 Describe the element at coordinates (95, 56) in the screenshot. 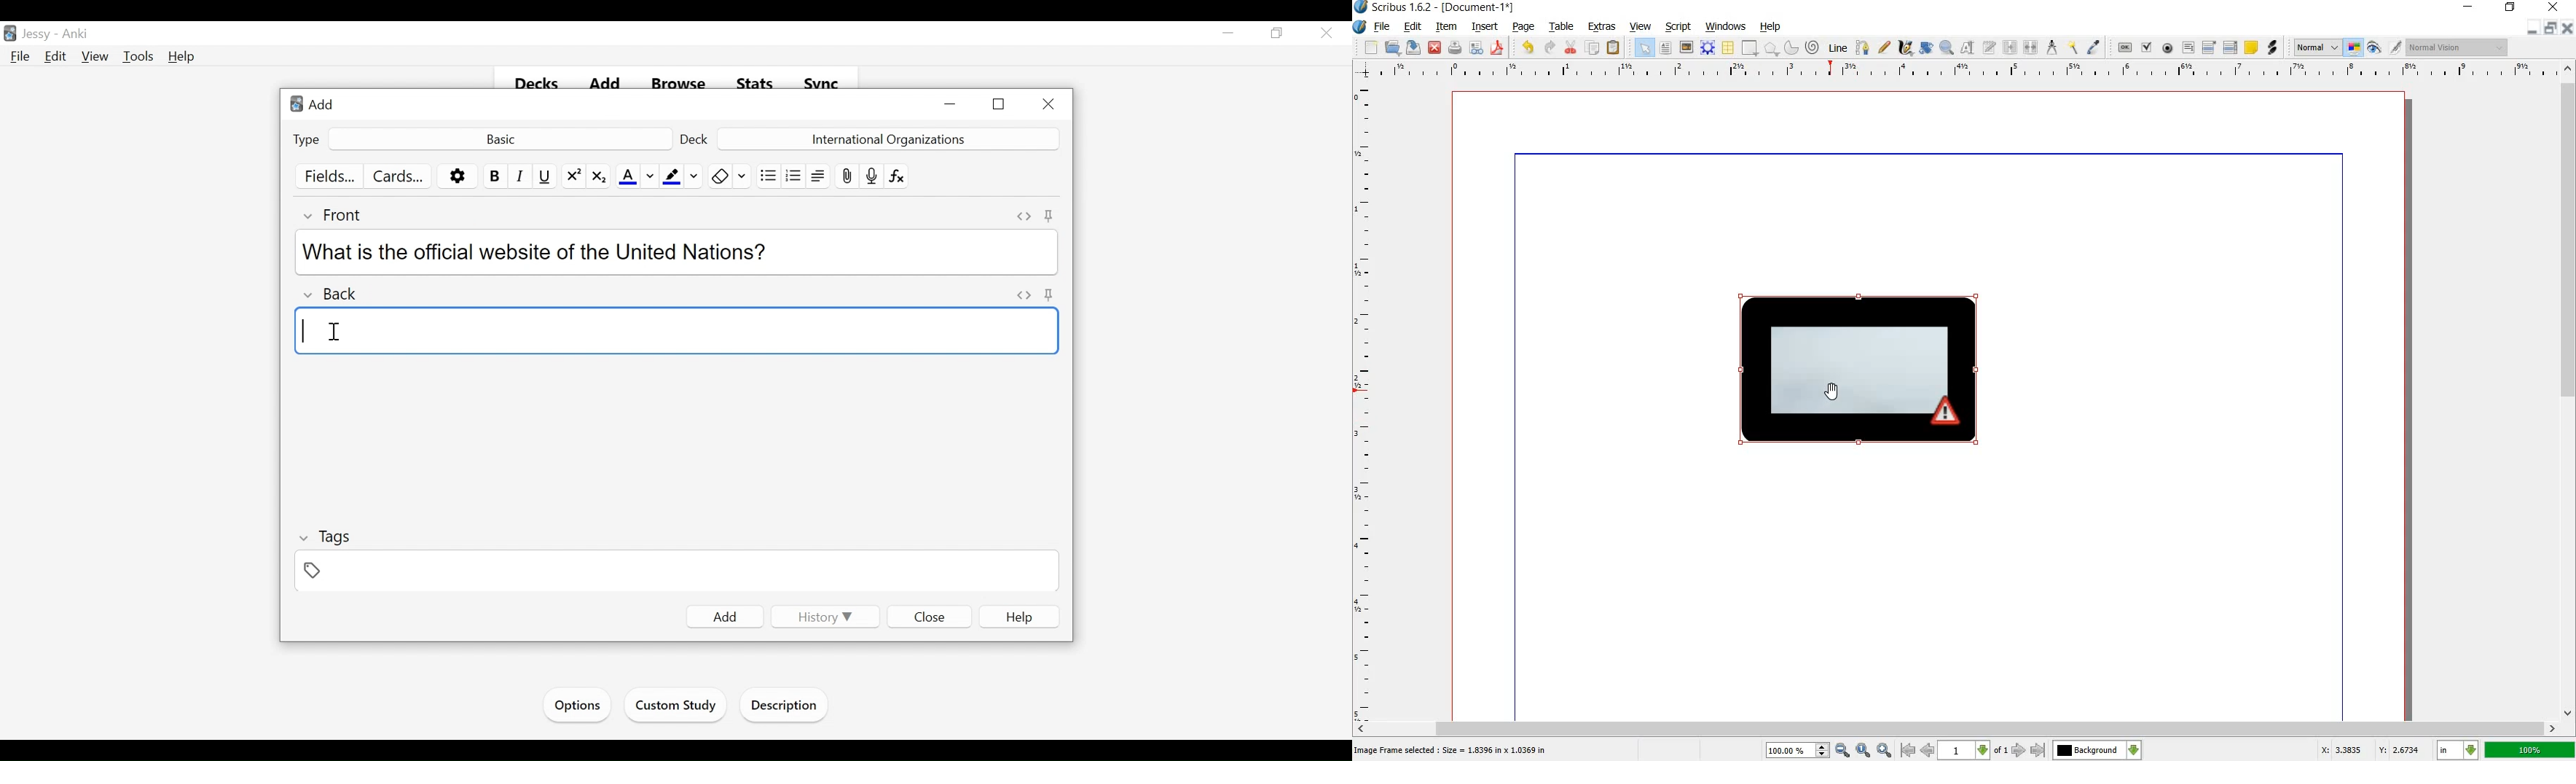

I see `View` at that location.